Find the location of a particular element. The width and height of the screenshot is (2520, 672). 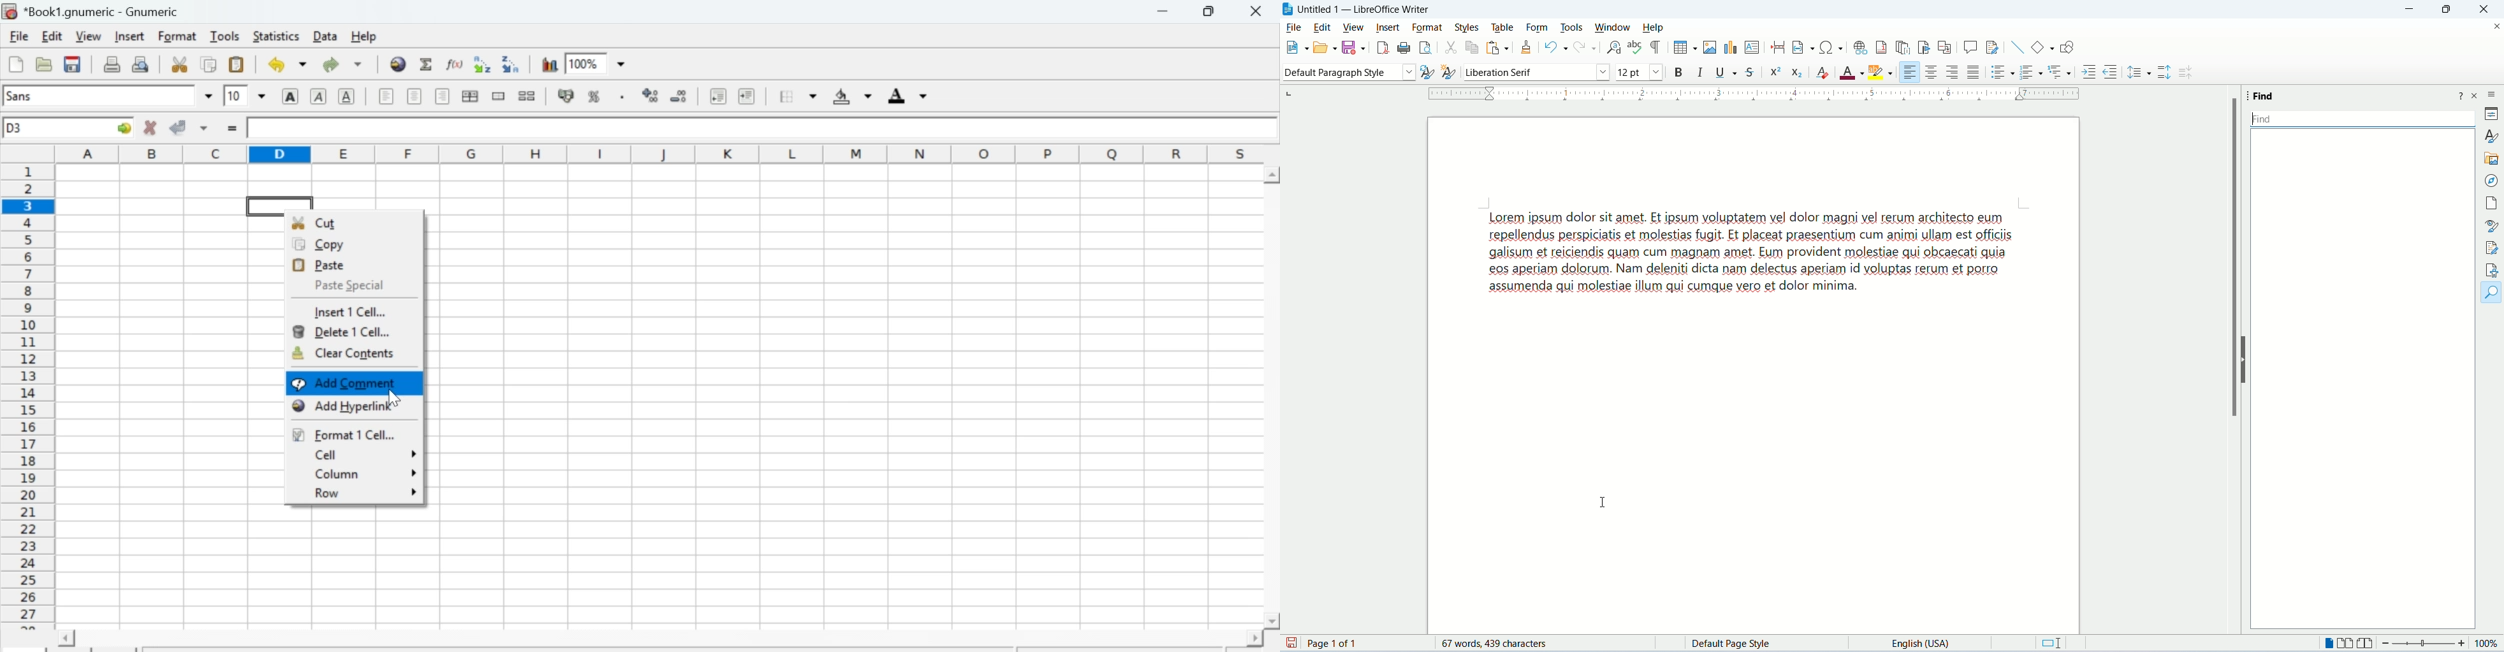

find and replace is located at coordinates (1613, 48).